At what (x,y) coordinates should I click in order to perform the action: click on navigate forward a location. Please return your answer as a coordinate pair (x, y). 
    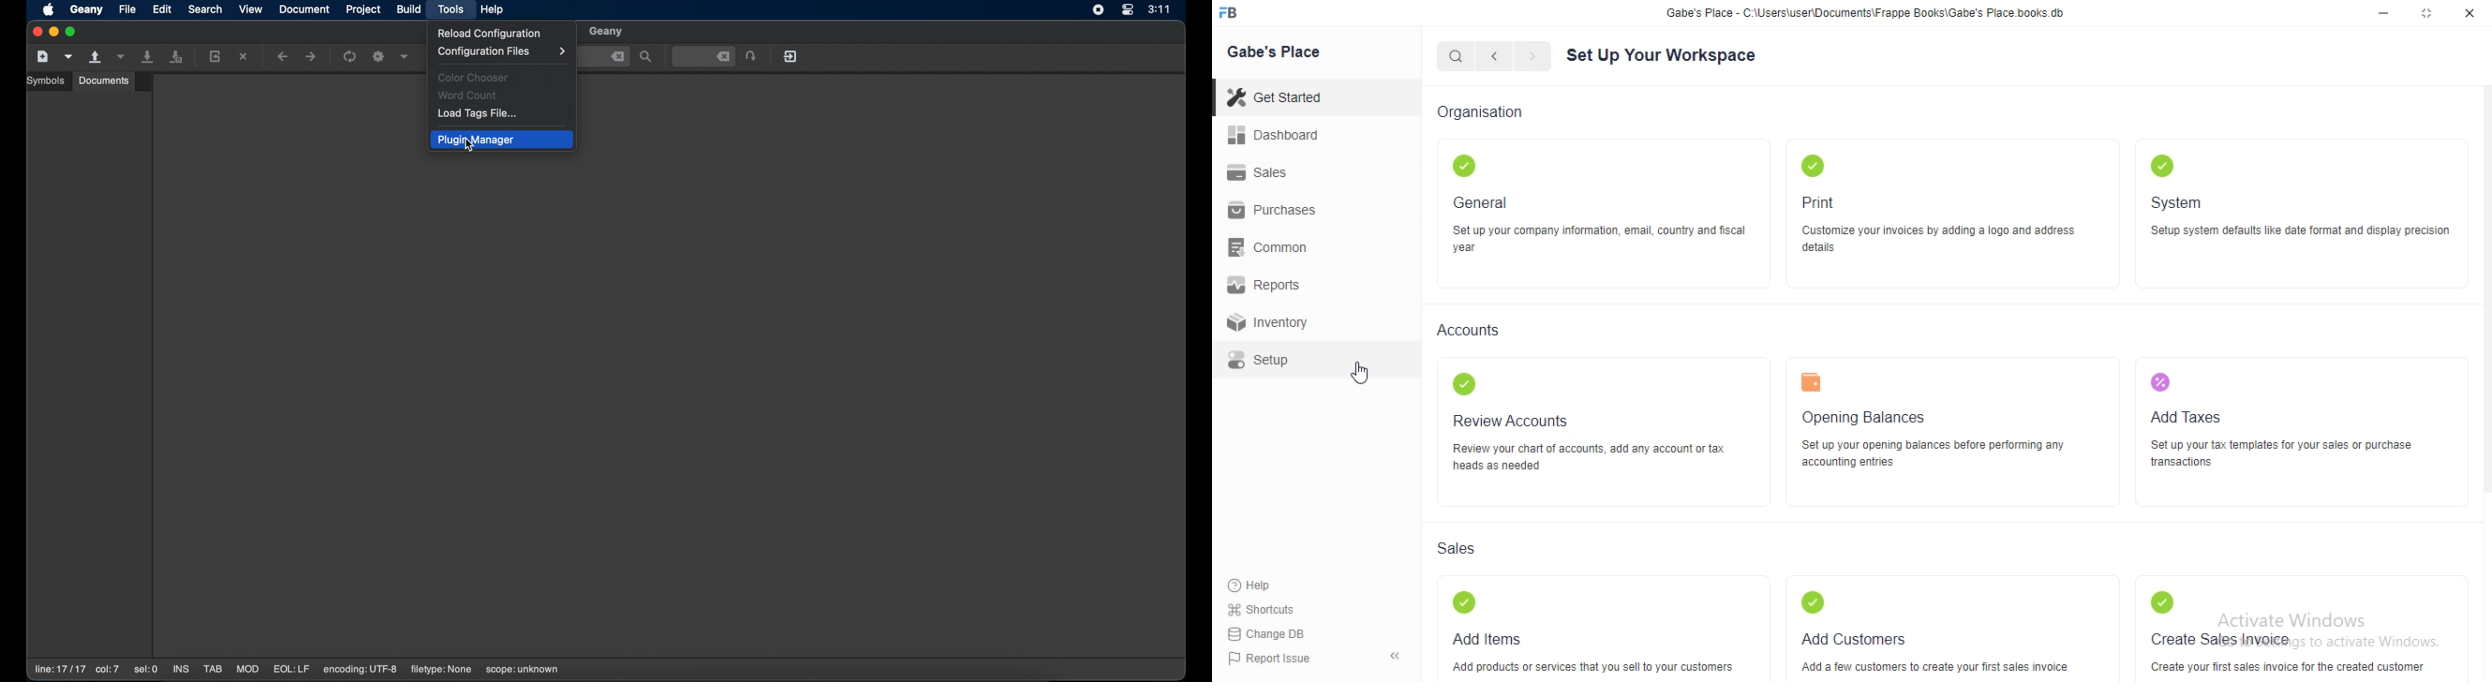
    Looking at the image, I should click on (311, 57).